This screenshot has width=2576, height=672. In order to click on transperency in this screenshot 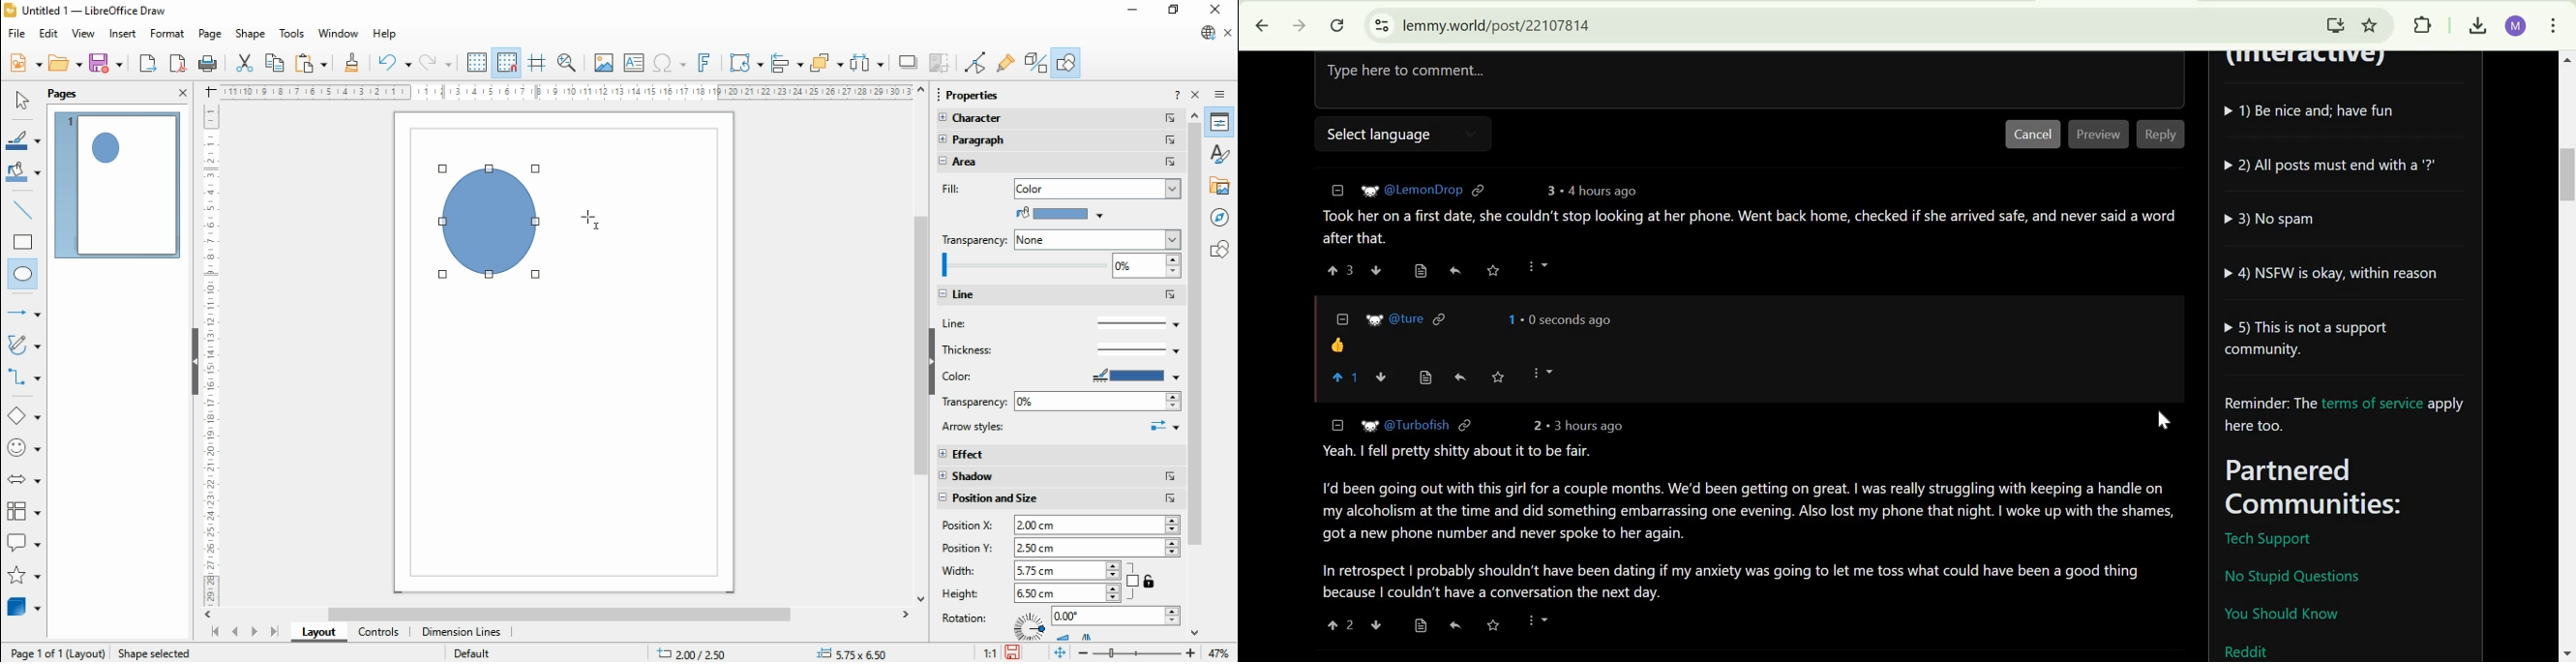, I will do `click(972, 403)`.